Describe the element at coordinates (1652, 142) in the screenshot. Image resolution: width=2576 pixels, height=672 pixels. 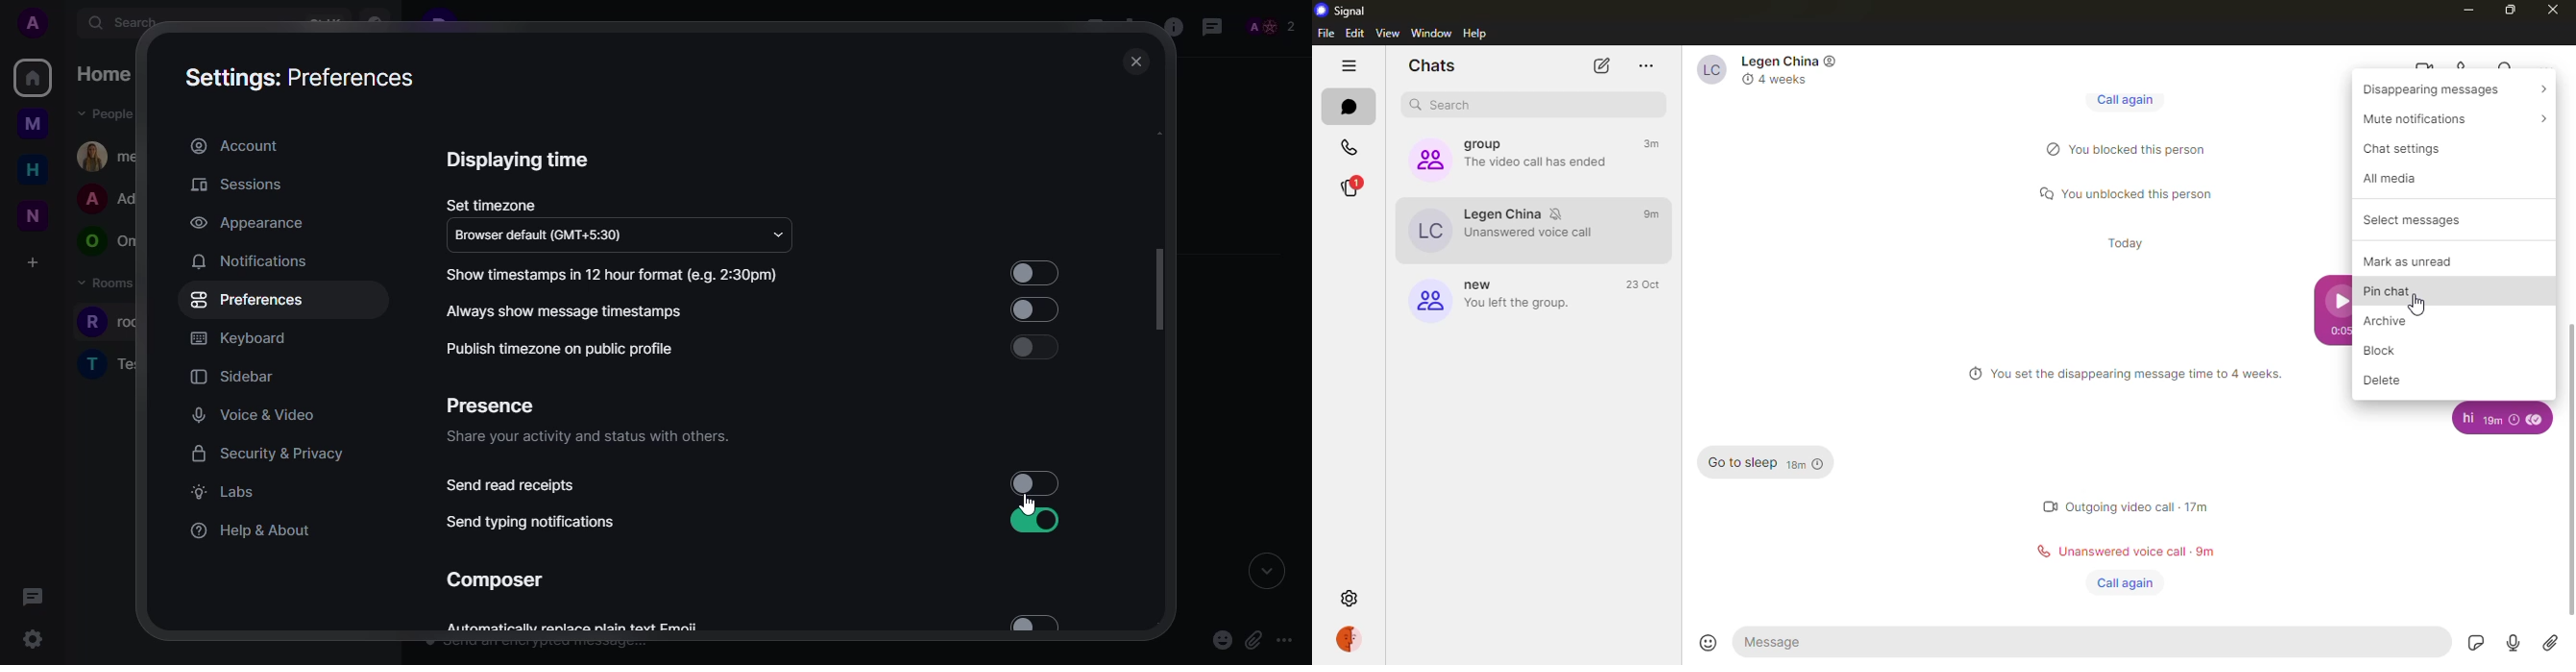
I see `time` at that location.